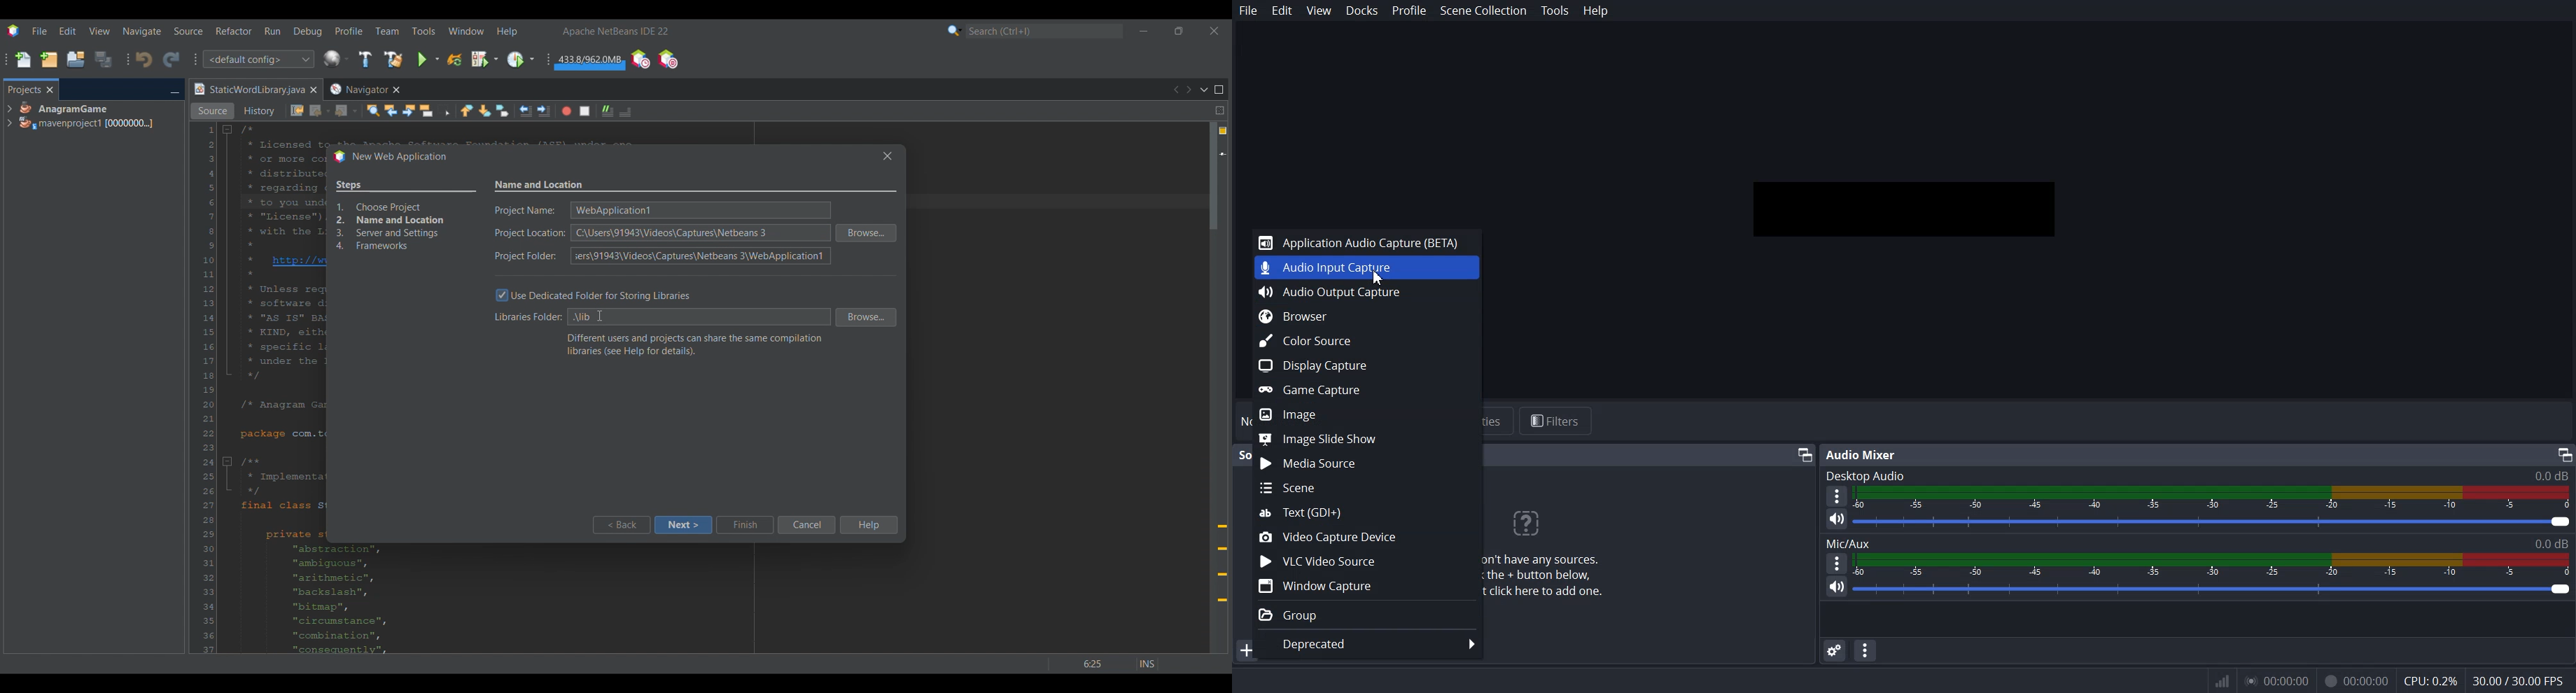 This screenshot has height=700, width=2576. Describe the element at coordinates (1835, 562) in the screenshot. I see `More ` at that location.